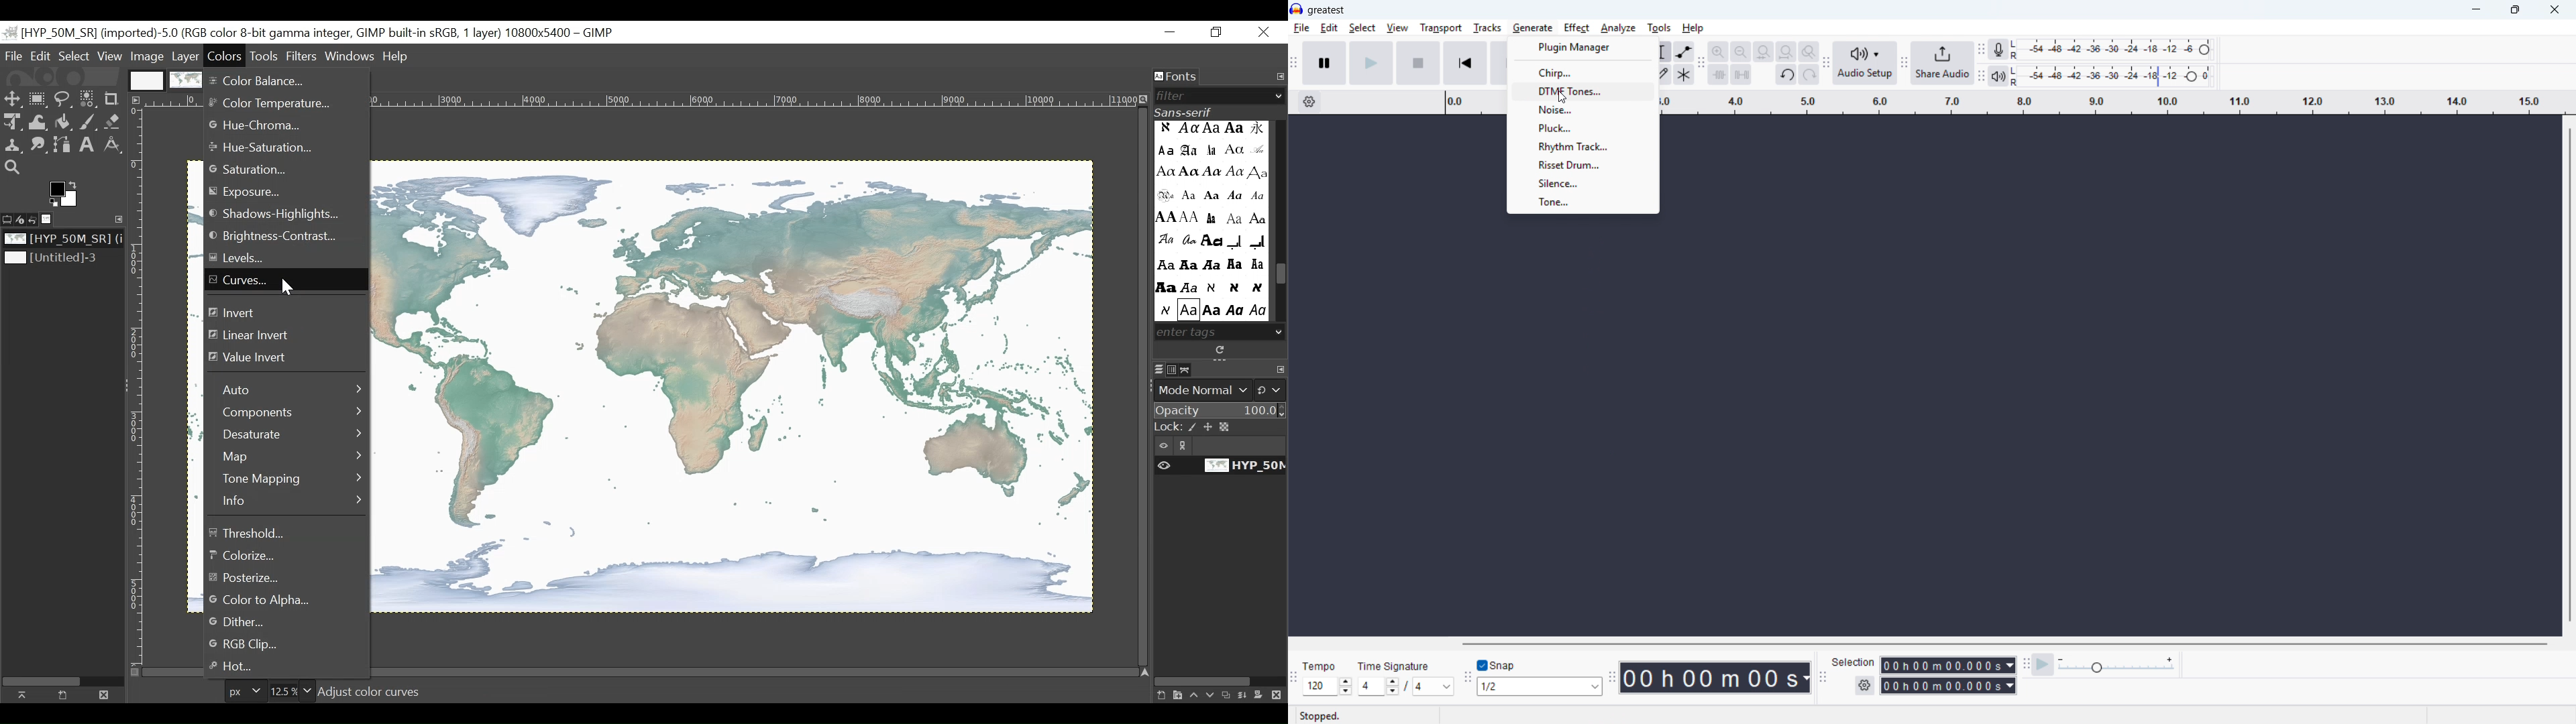 The width and height of the screenshot is (2576, 728). Describe the element at coordinates (114, 99) in the screenshot. I see `Crop Tool` at that location.